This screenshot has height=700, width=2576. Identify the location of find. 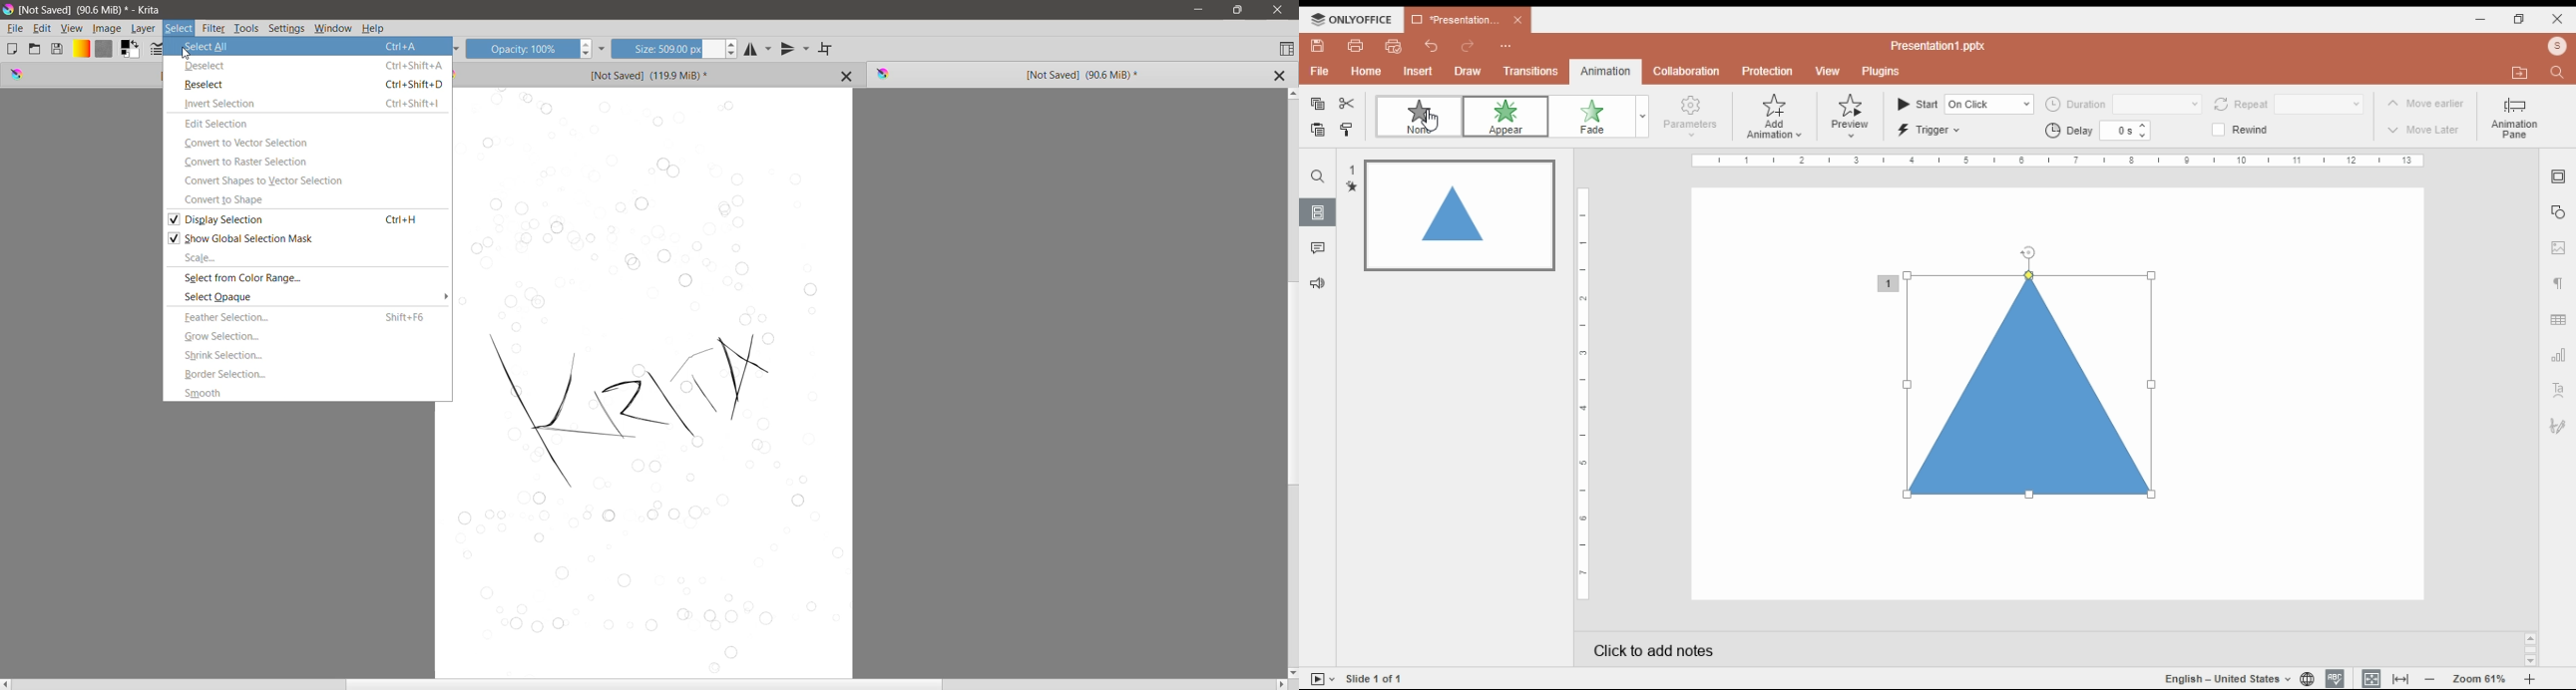
(2558, 73).